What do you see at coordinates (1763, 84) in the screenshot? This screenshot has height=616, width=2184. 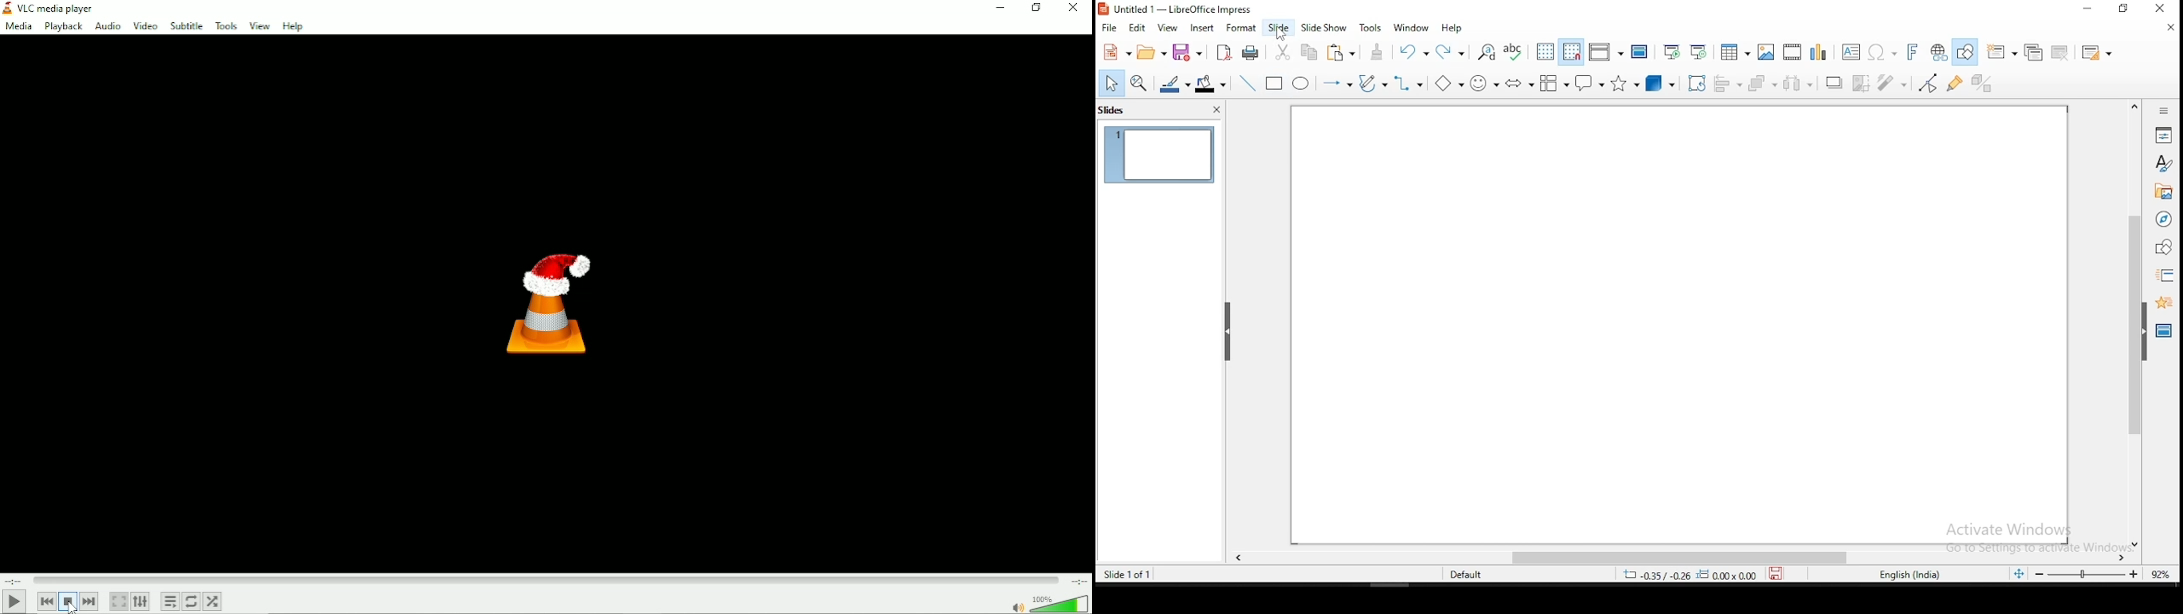 I see `arrange` at bounding box center [1763, 84].